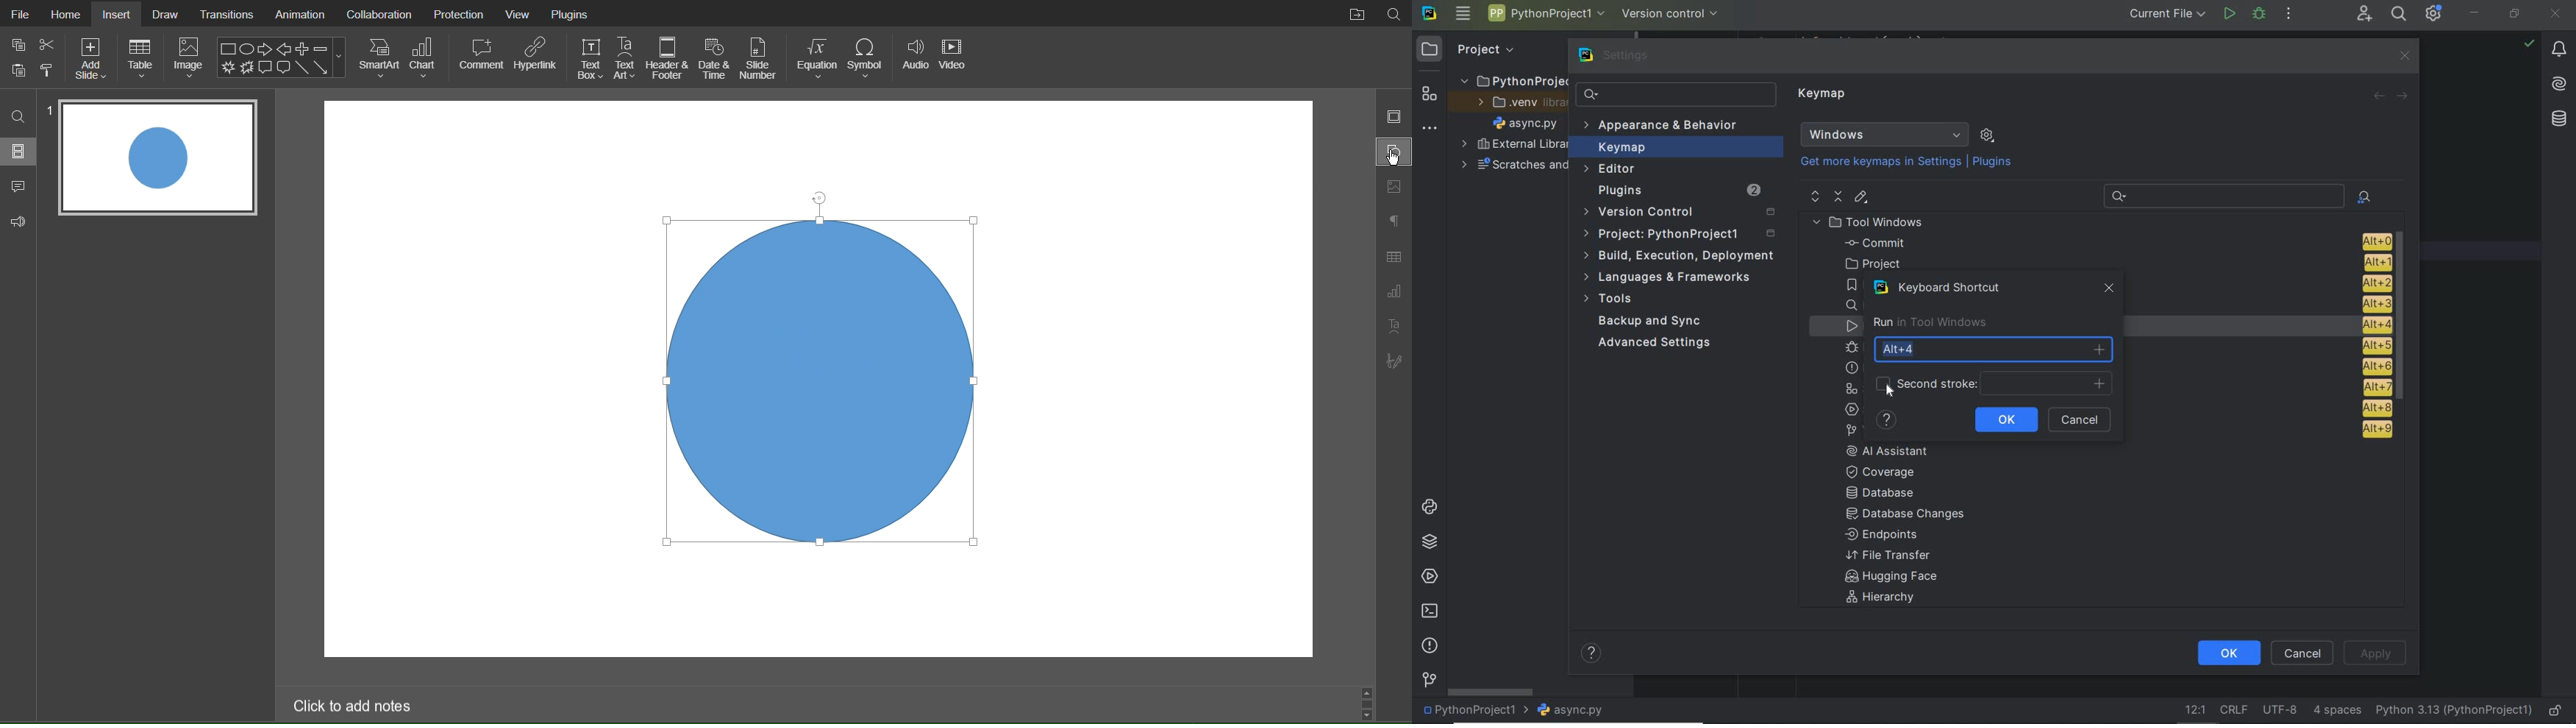 The image size is (2576, 728). What do you see at coordinates (1887, 420) in the screenshot?
I see `help` at bounding box center [1887, 420].